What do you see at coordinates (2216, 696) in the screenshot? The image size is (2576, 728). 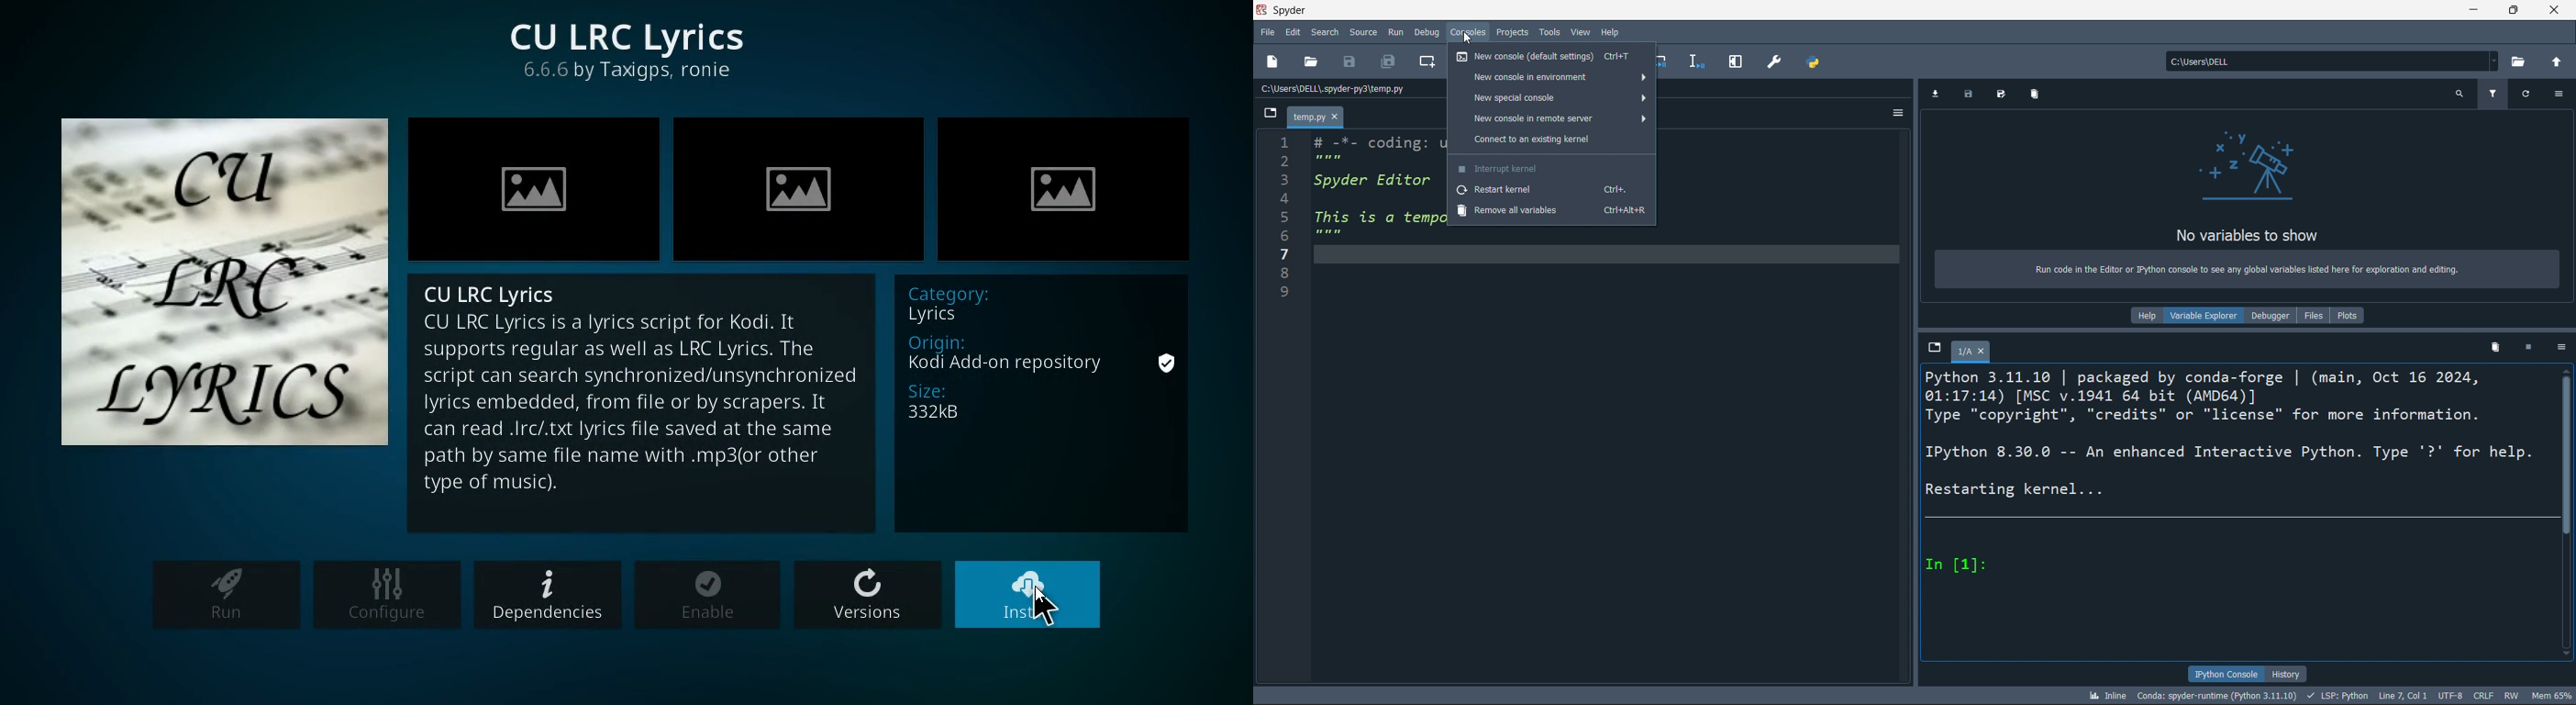 I see `conda: spyder-runtime (python 3.11.10)` at bounding box center [2216, 696].